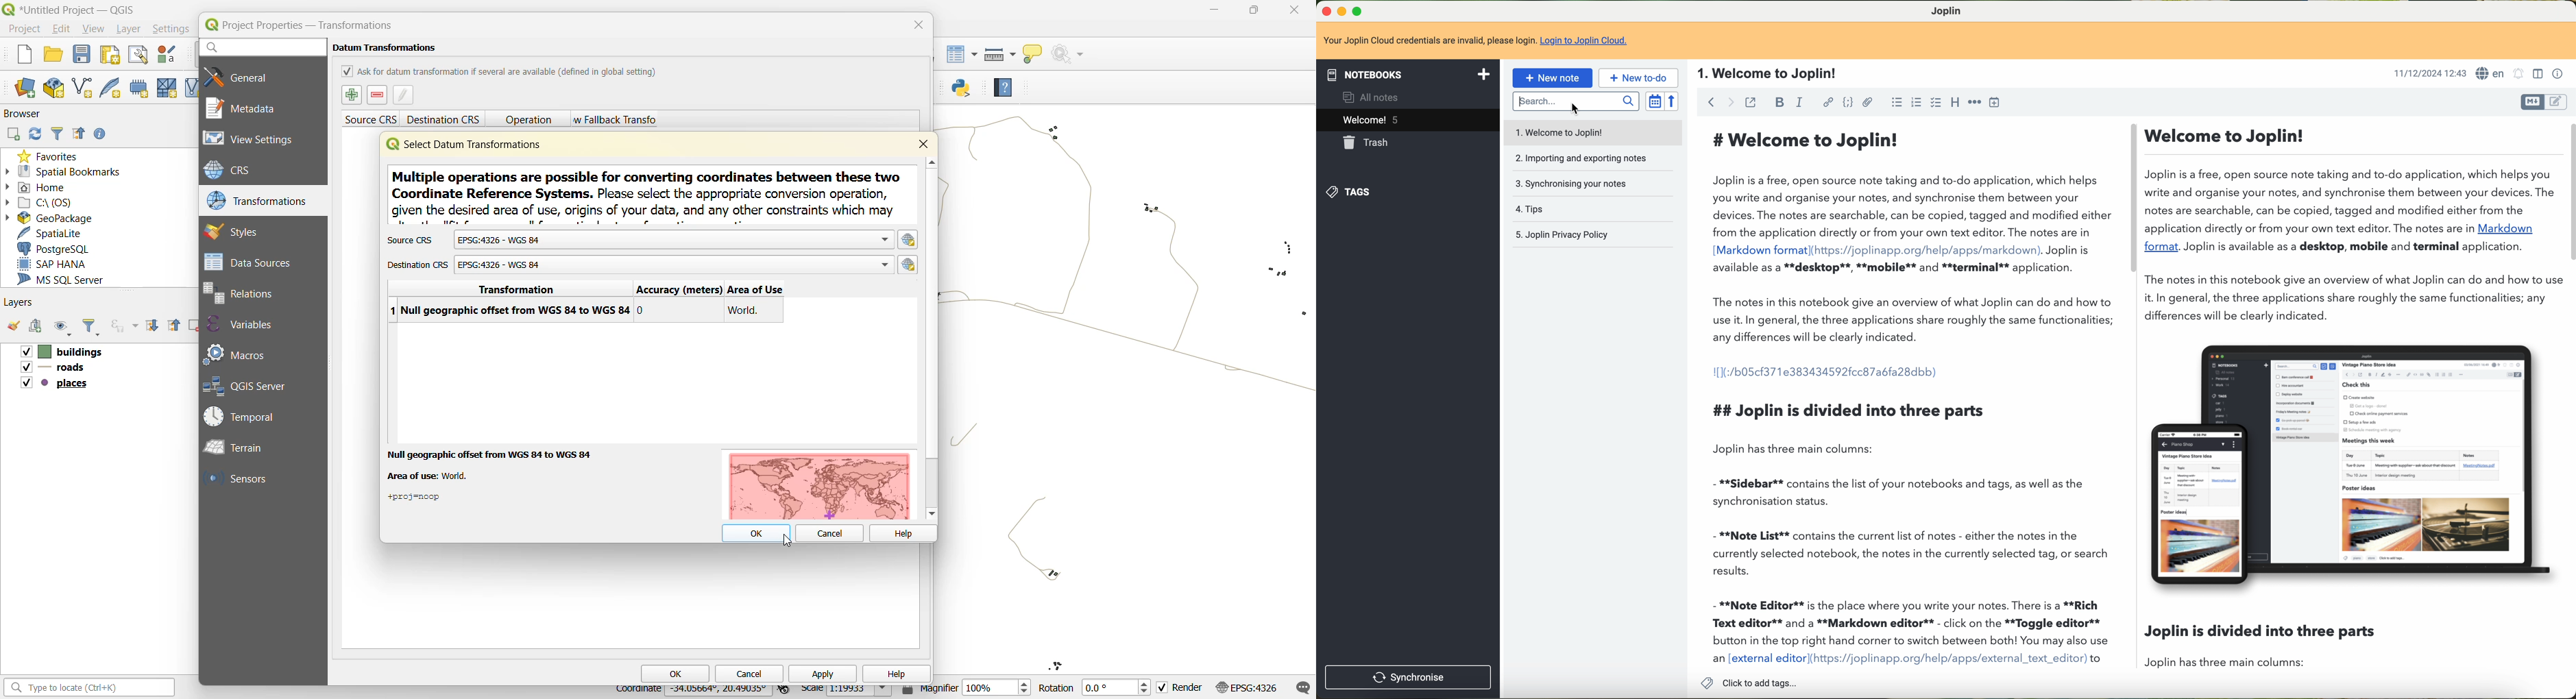 The height and width of the screenshot is (700, 2576). I want to click on log messages, so click(1301, 687).